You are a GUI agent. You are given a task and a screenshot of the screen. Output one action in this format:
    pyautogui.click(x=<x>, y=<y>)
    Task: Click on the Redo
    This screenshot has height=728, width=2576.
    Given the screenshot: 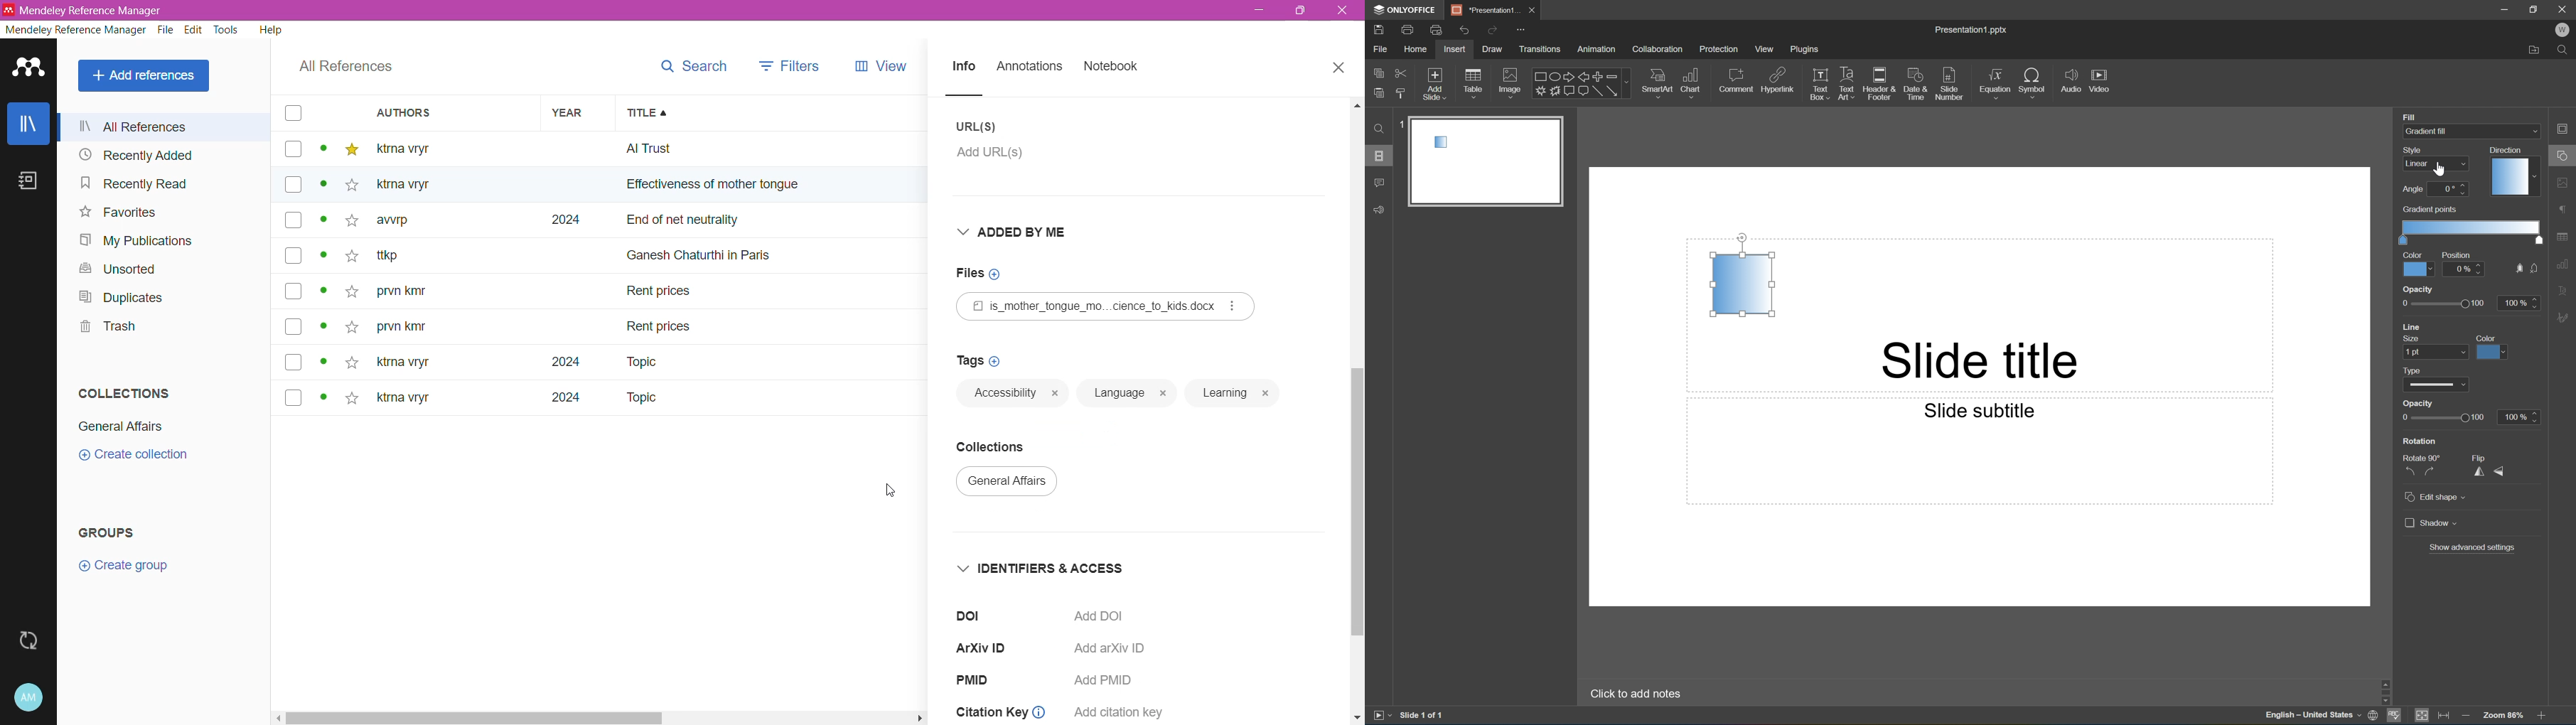 What is the action you would take?
    pyautogui.click(x=1491, y=31)
    